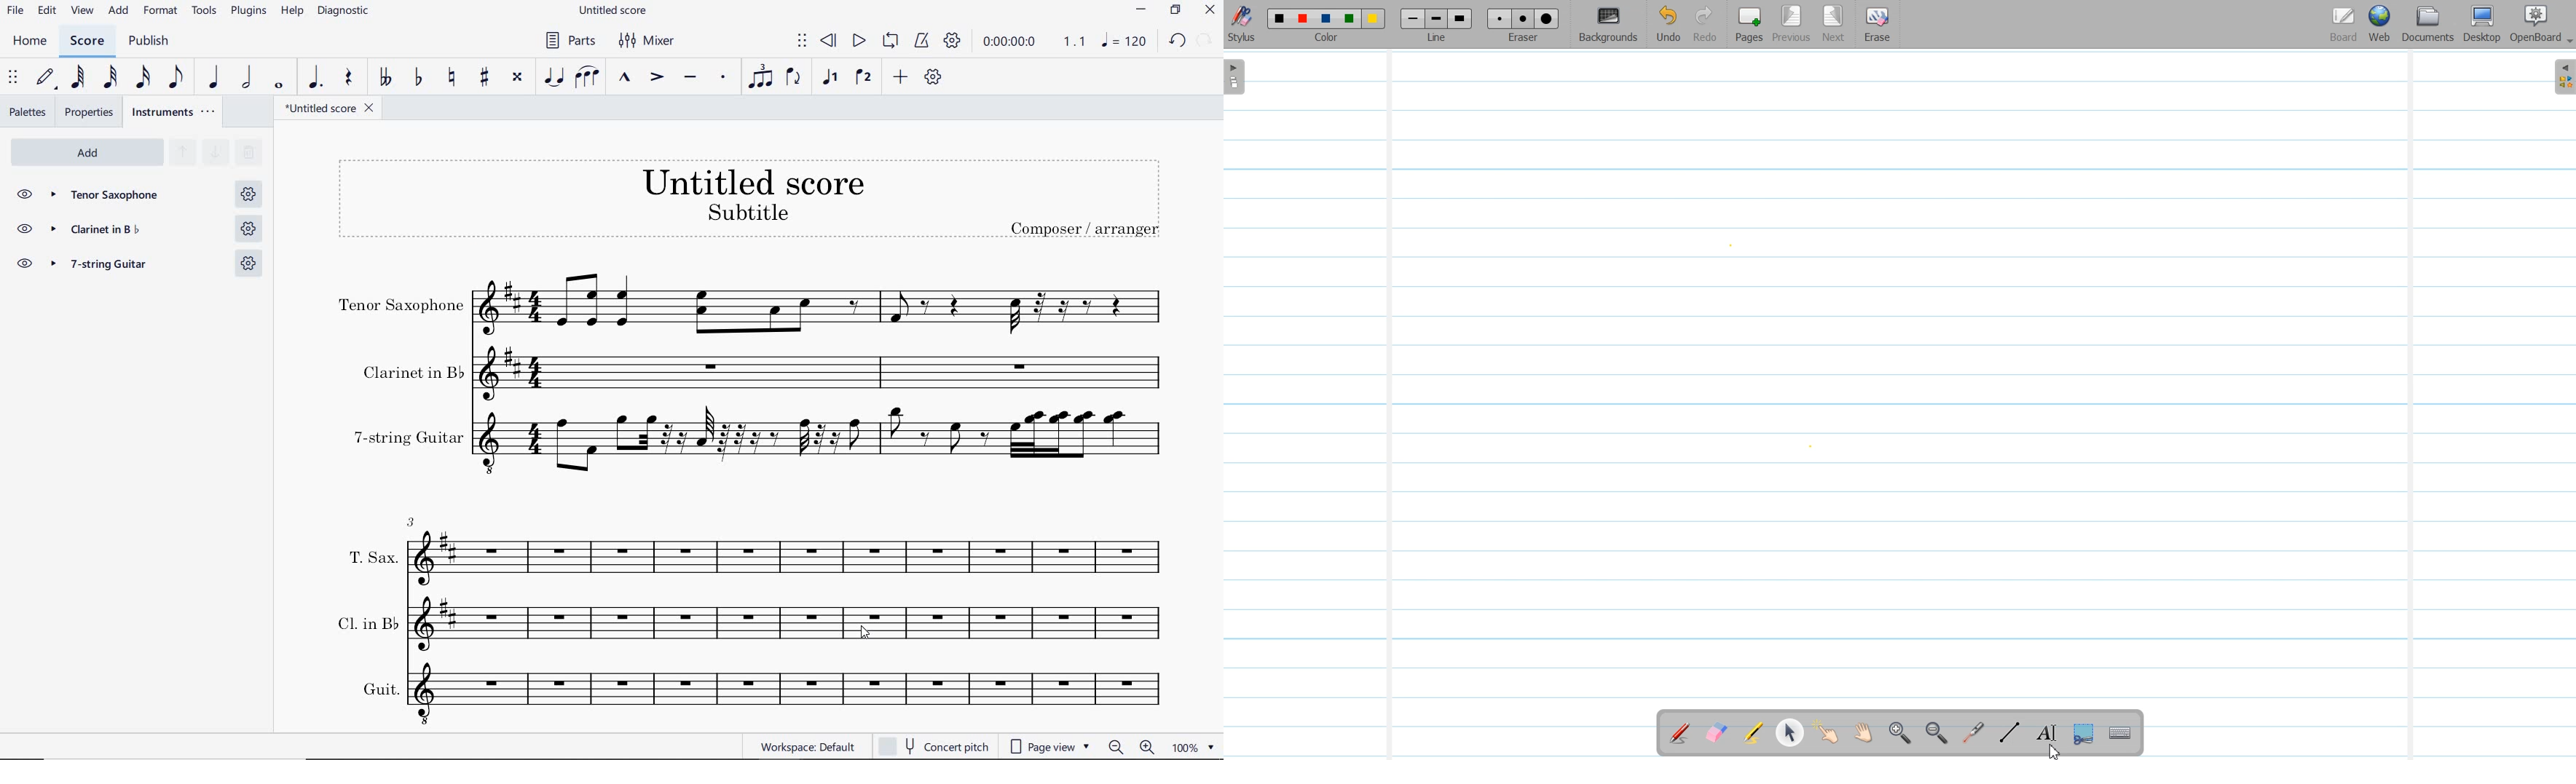  I want to click on STACCATO, so click(722, 78).